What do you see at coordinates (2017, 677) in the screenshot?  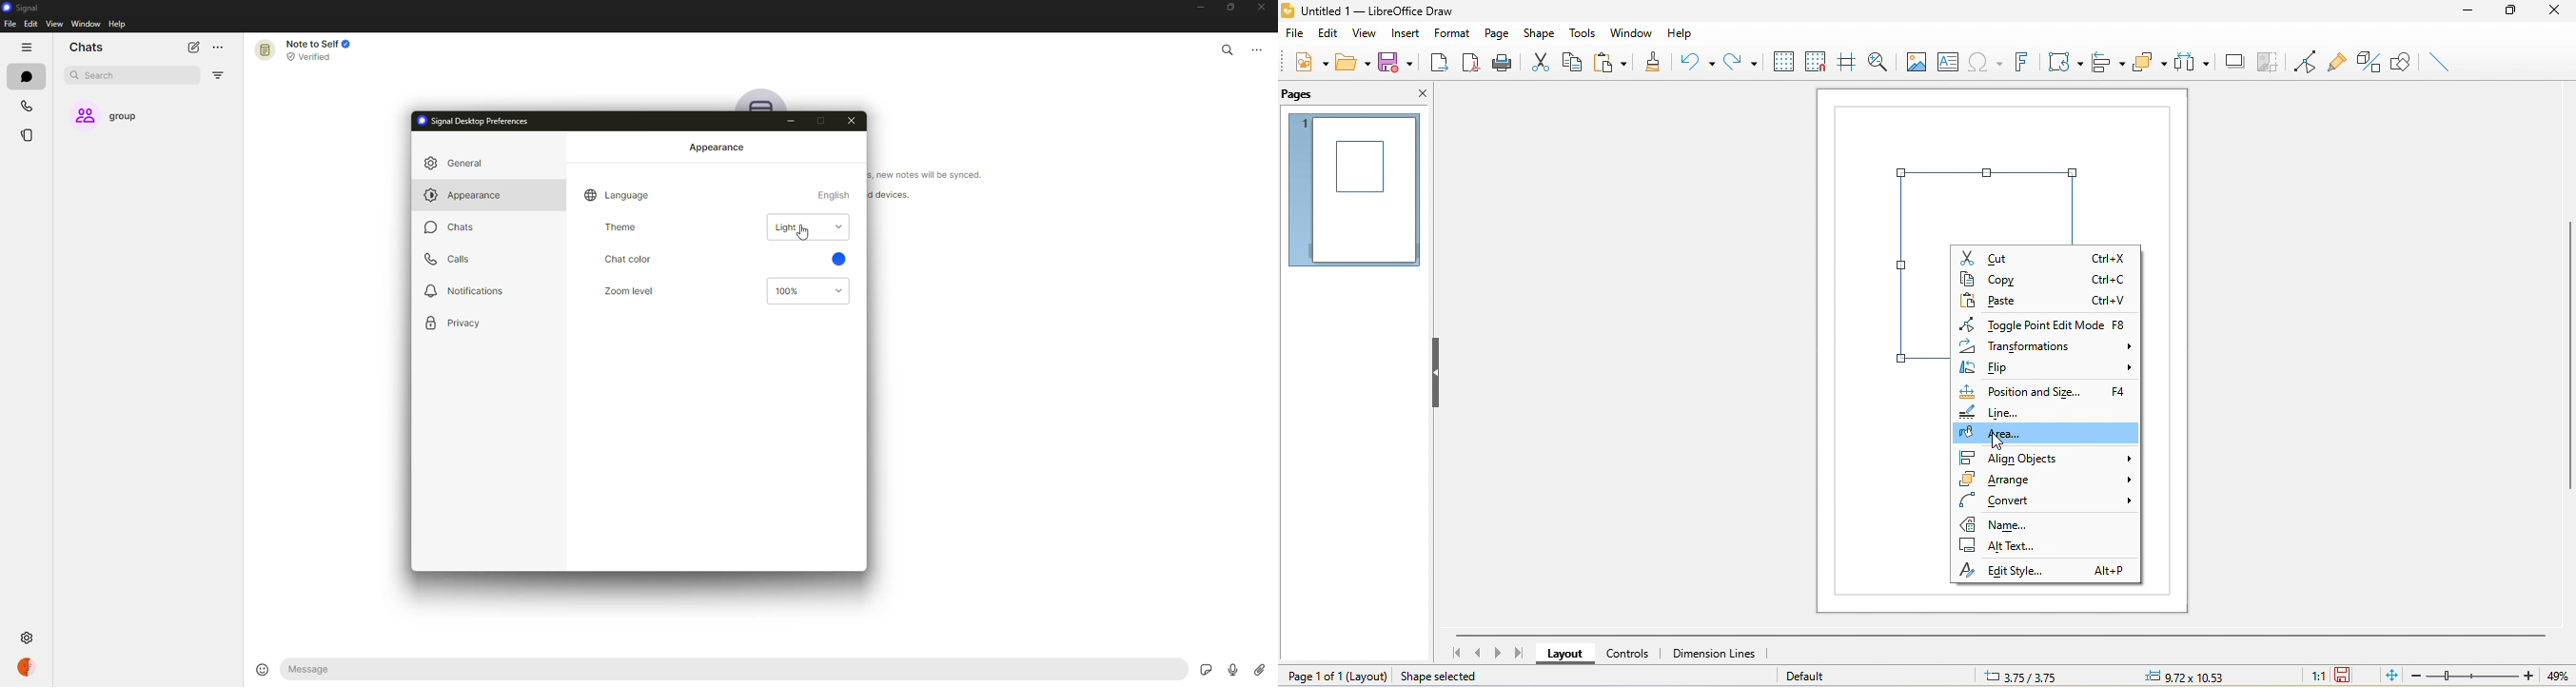 I see `3.75/3.75` at bounding box center [2017, 677].